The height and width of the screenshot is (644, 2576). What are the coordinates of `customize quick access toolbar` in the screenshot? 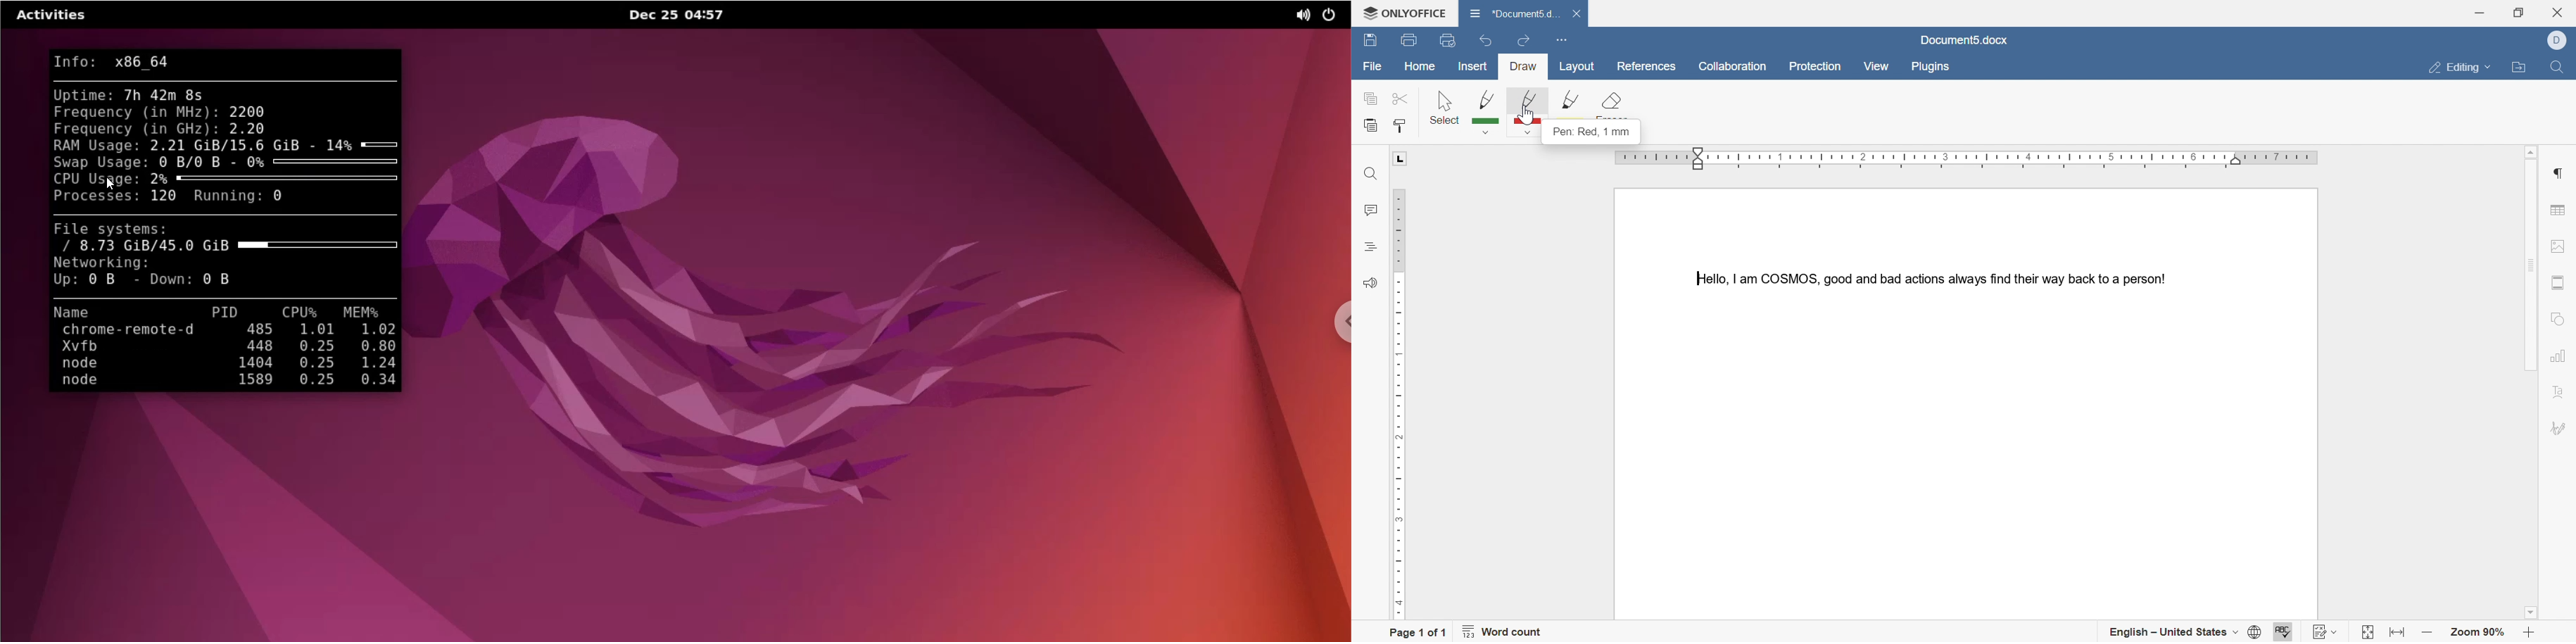 It's located at (1561, 38).